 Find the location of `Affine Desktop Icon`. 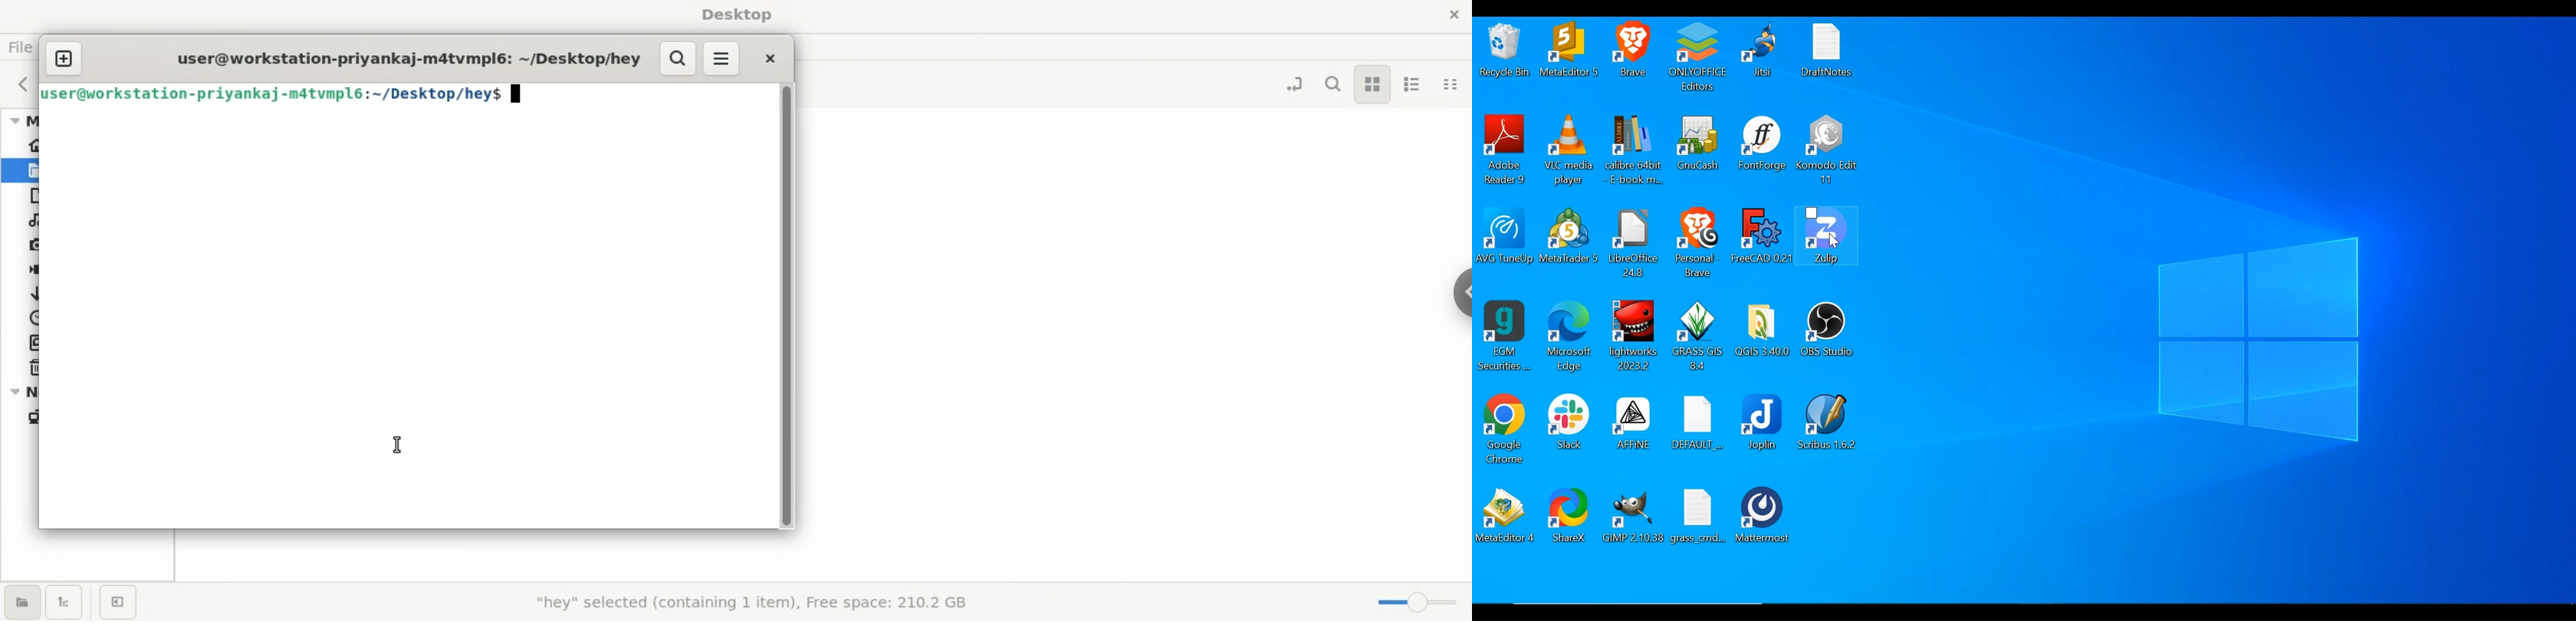

Affine Desktop Icon is located at coordinates (1632, 424).